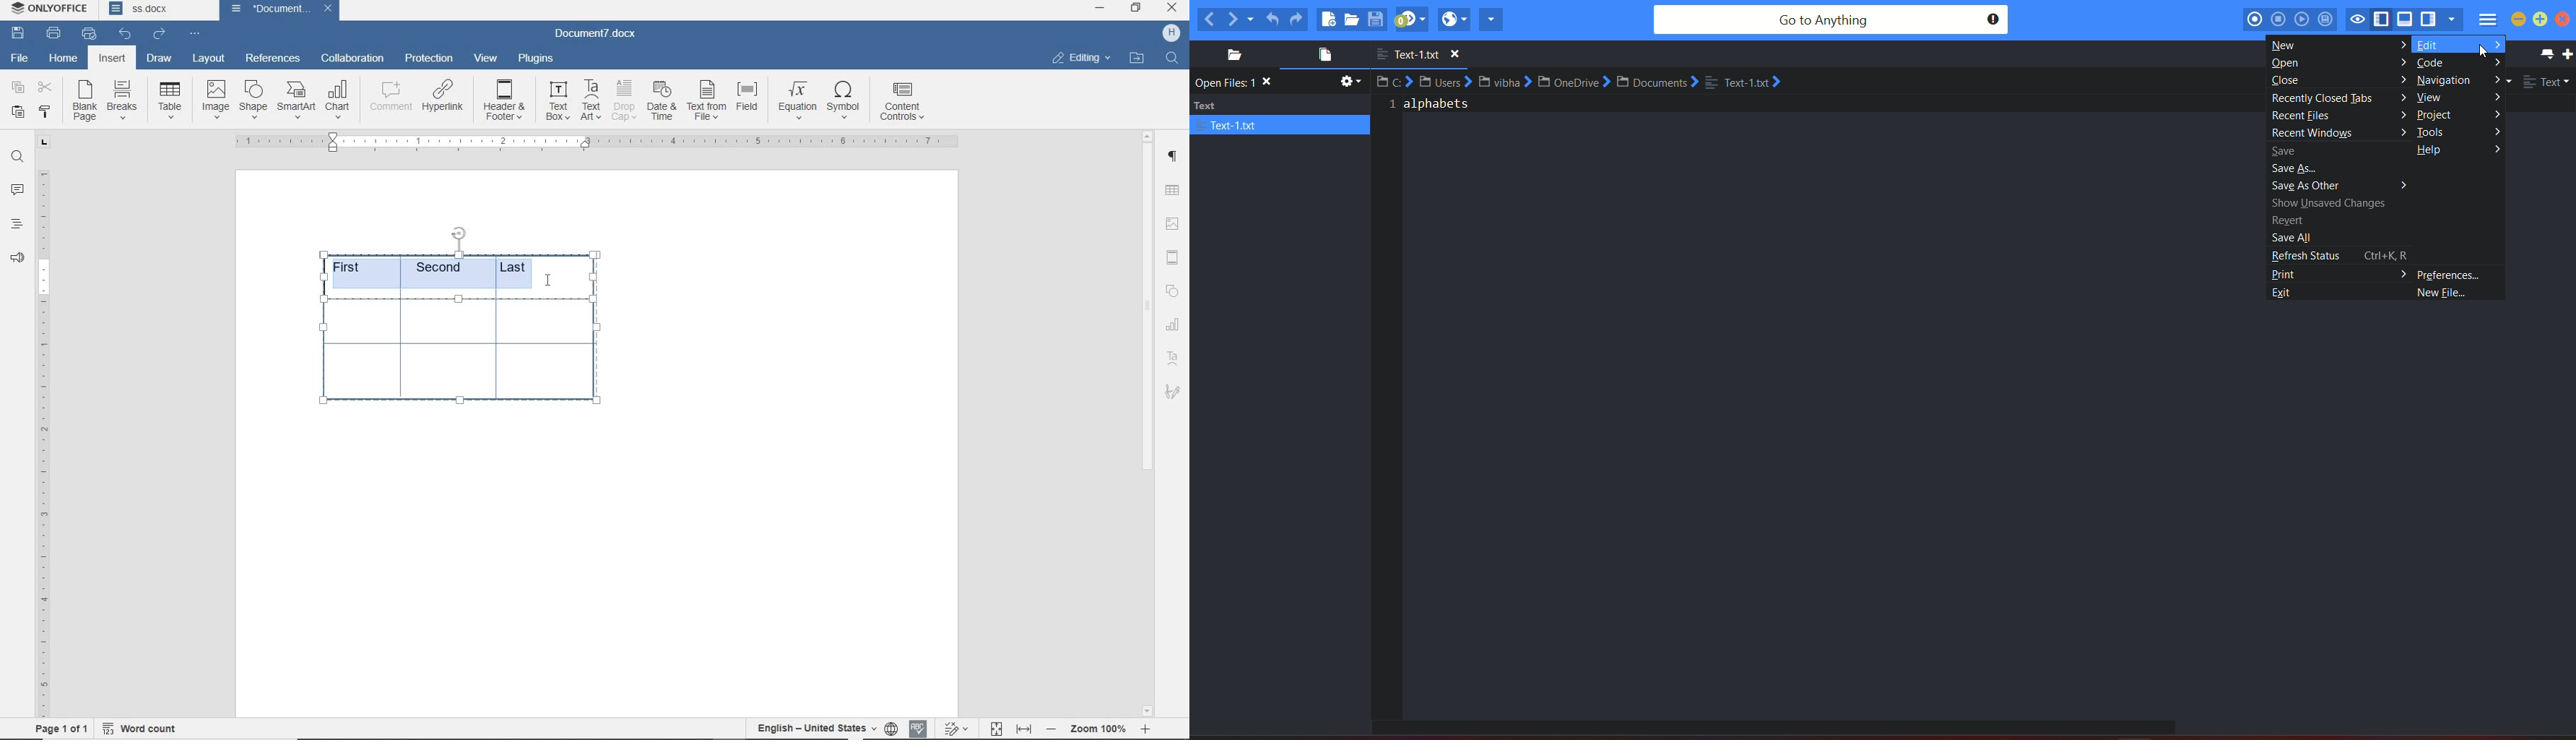 The height and width of the screenshot is (756, 2576). What do you see at coordinates (2547, 83) in the screenshot?
I see `file type` at bounding box center [2547, 83].